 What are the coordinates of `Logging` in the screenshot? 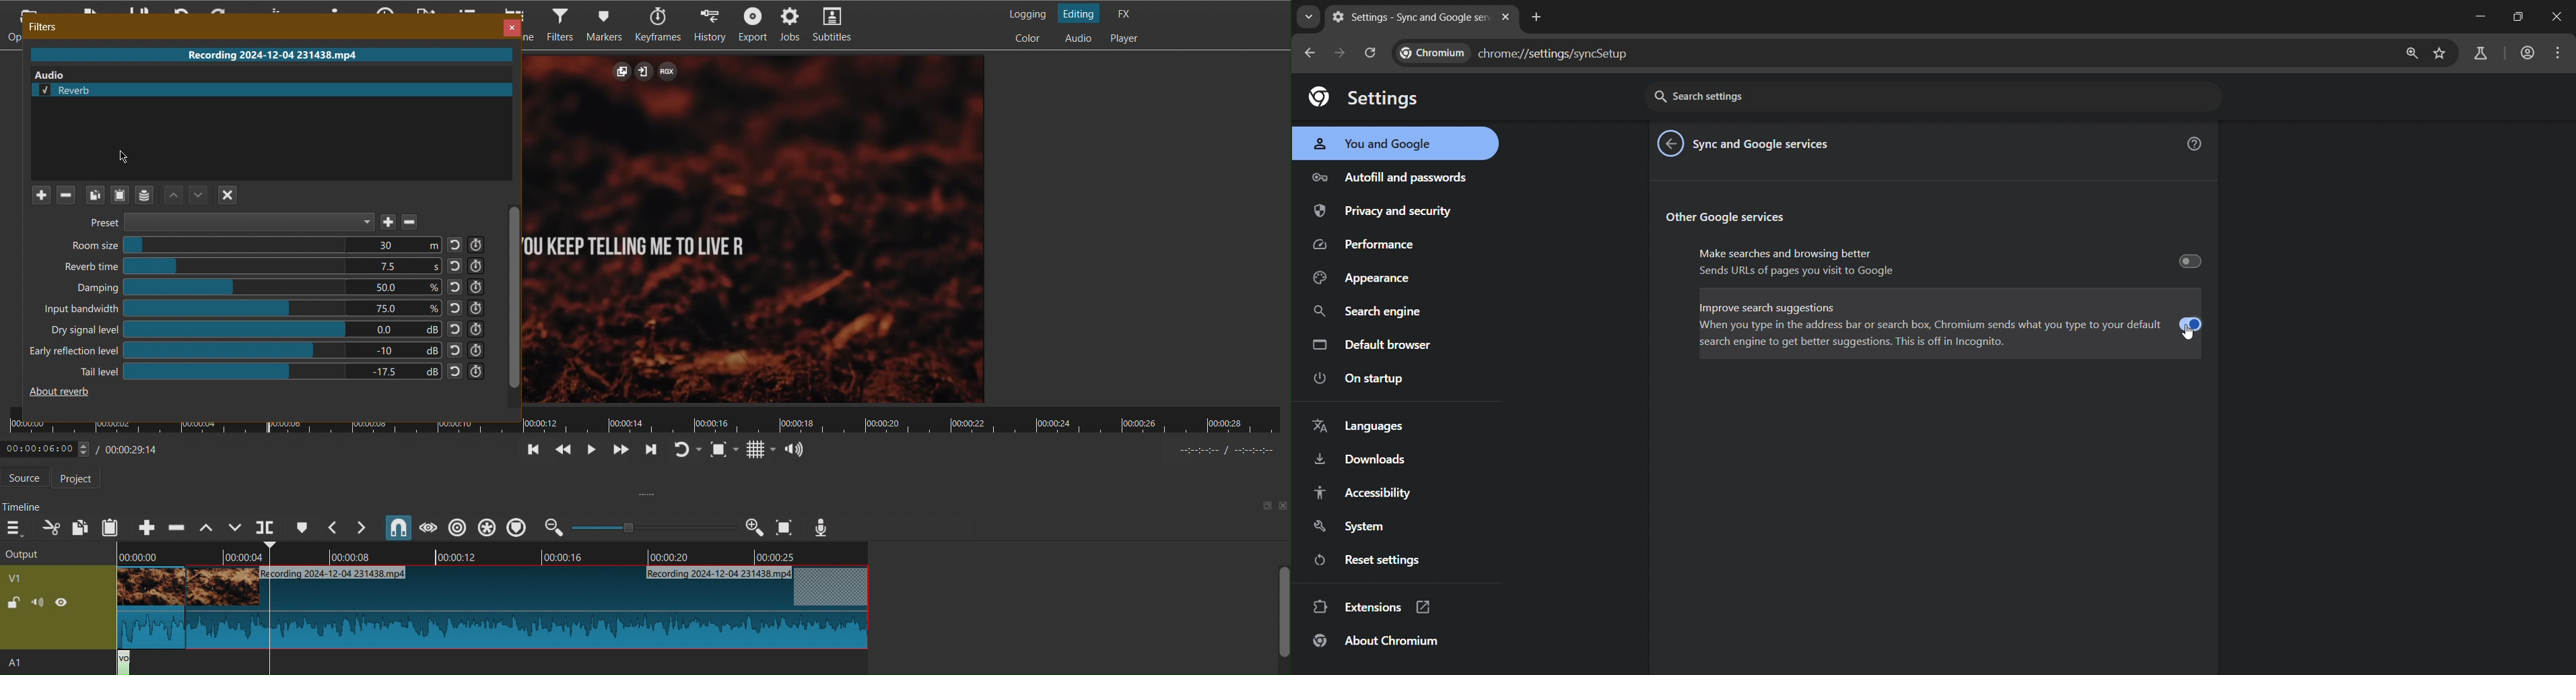 It's located at (1023, 11).